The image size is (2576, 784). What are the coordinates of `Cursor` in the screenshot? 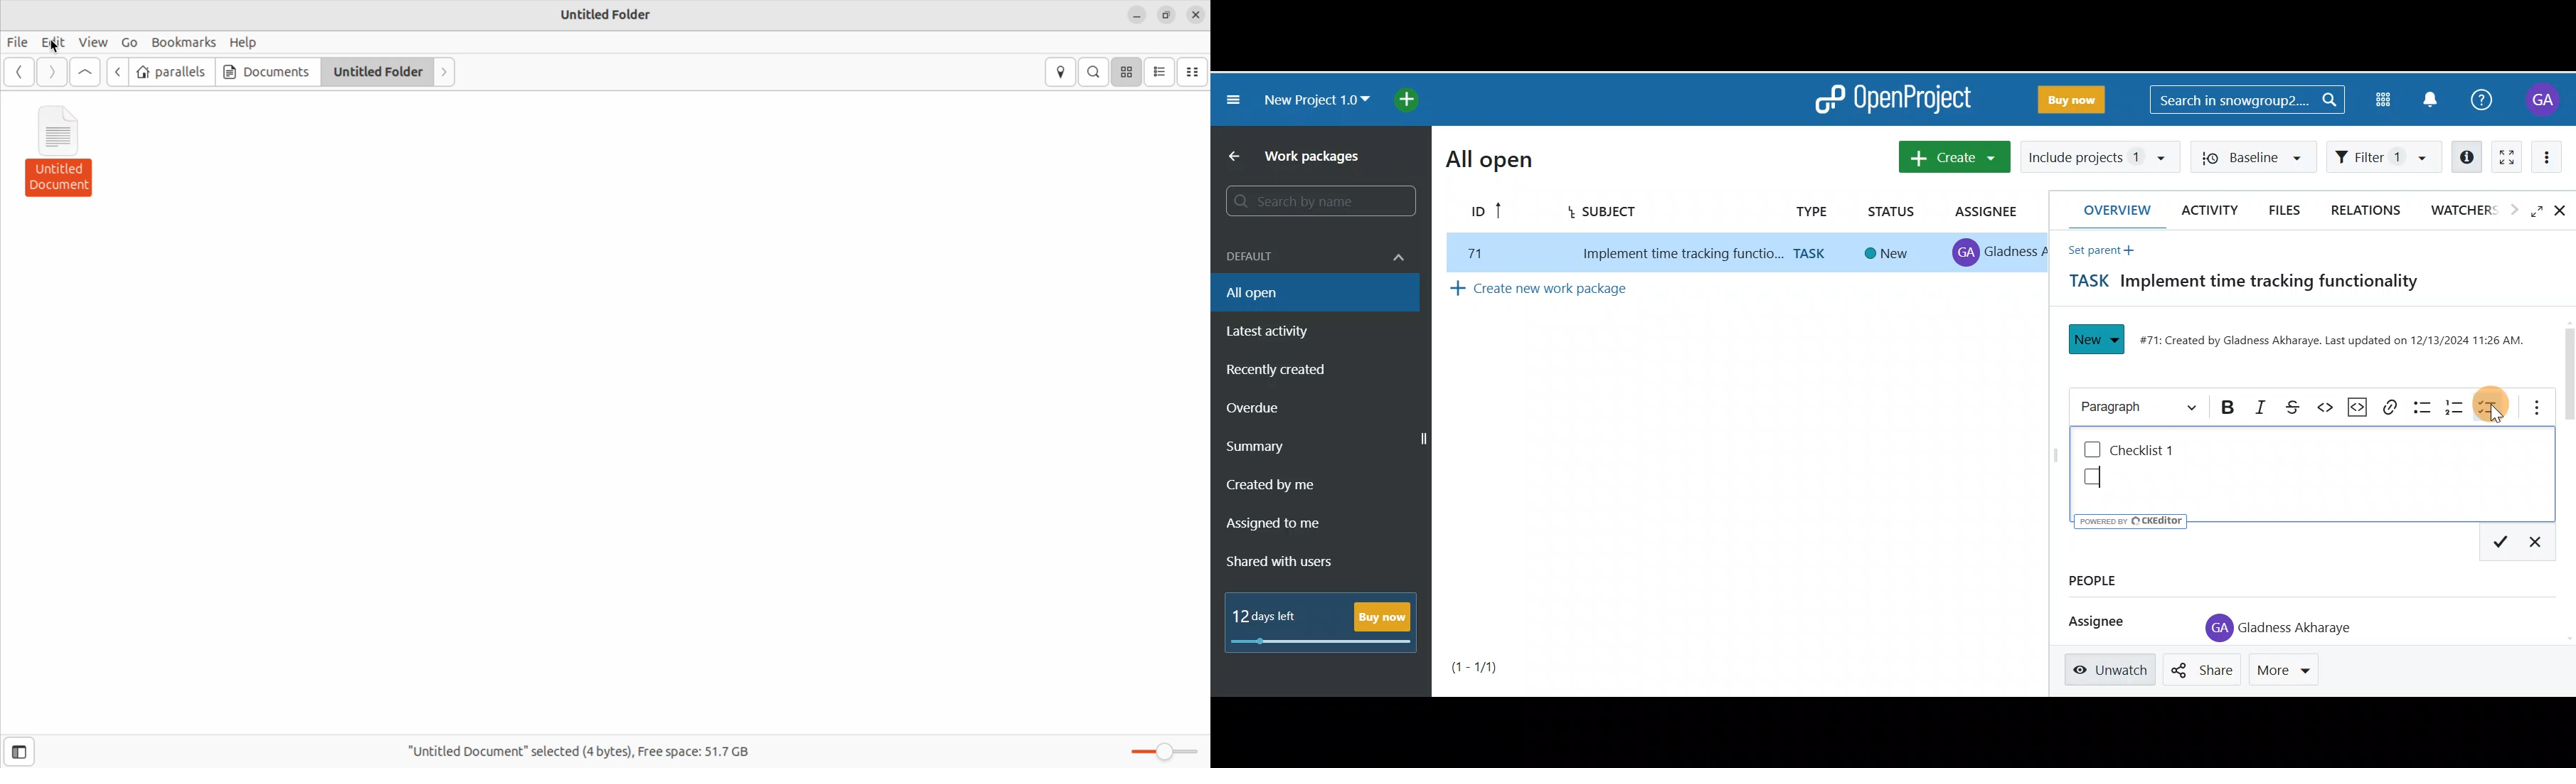 It's located at (2107, 476).